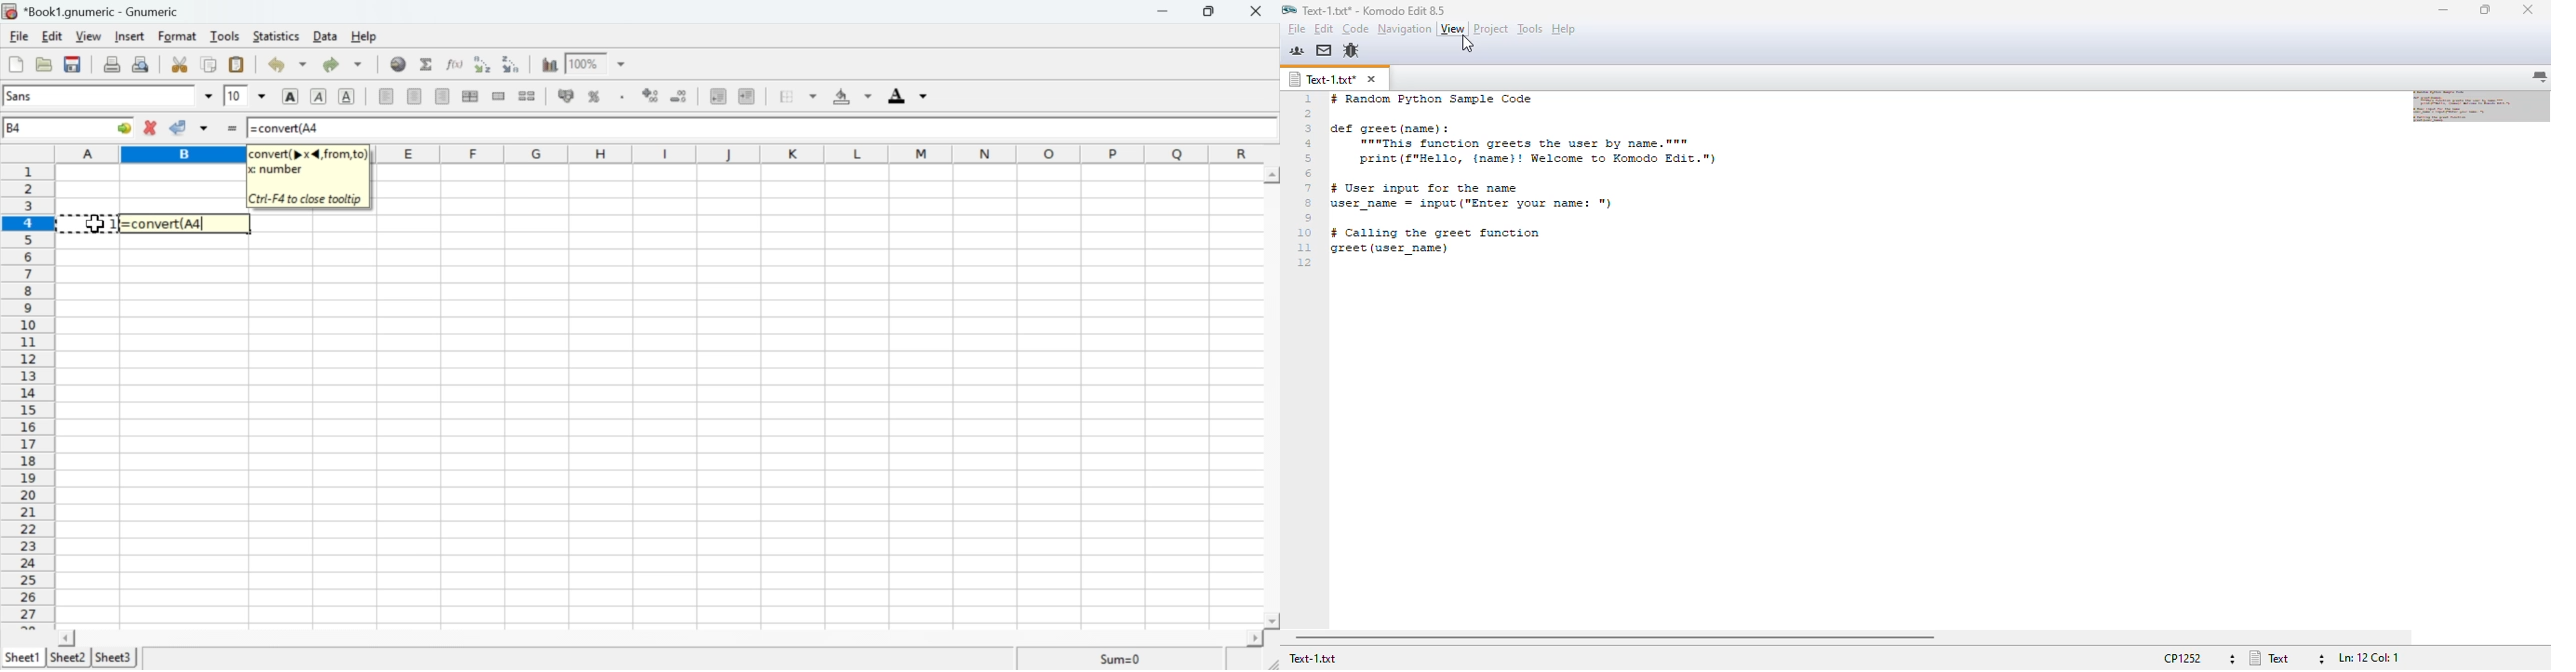 Image resolution: width=2576 pixels, height=672 pixels. Describe the element at coordinates (111, 96) in the screenshot. I see `Font Style` at that location.